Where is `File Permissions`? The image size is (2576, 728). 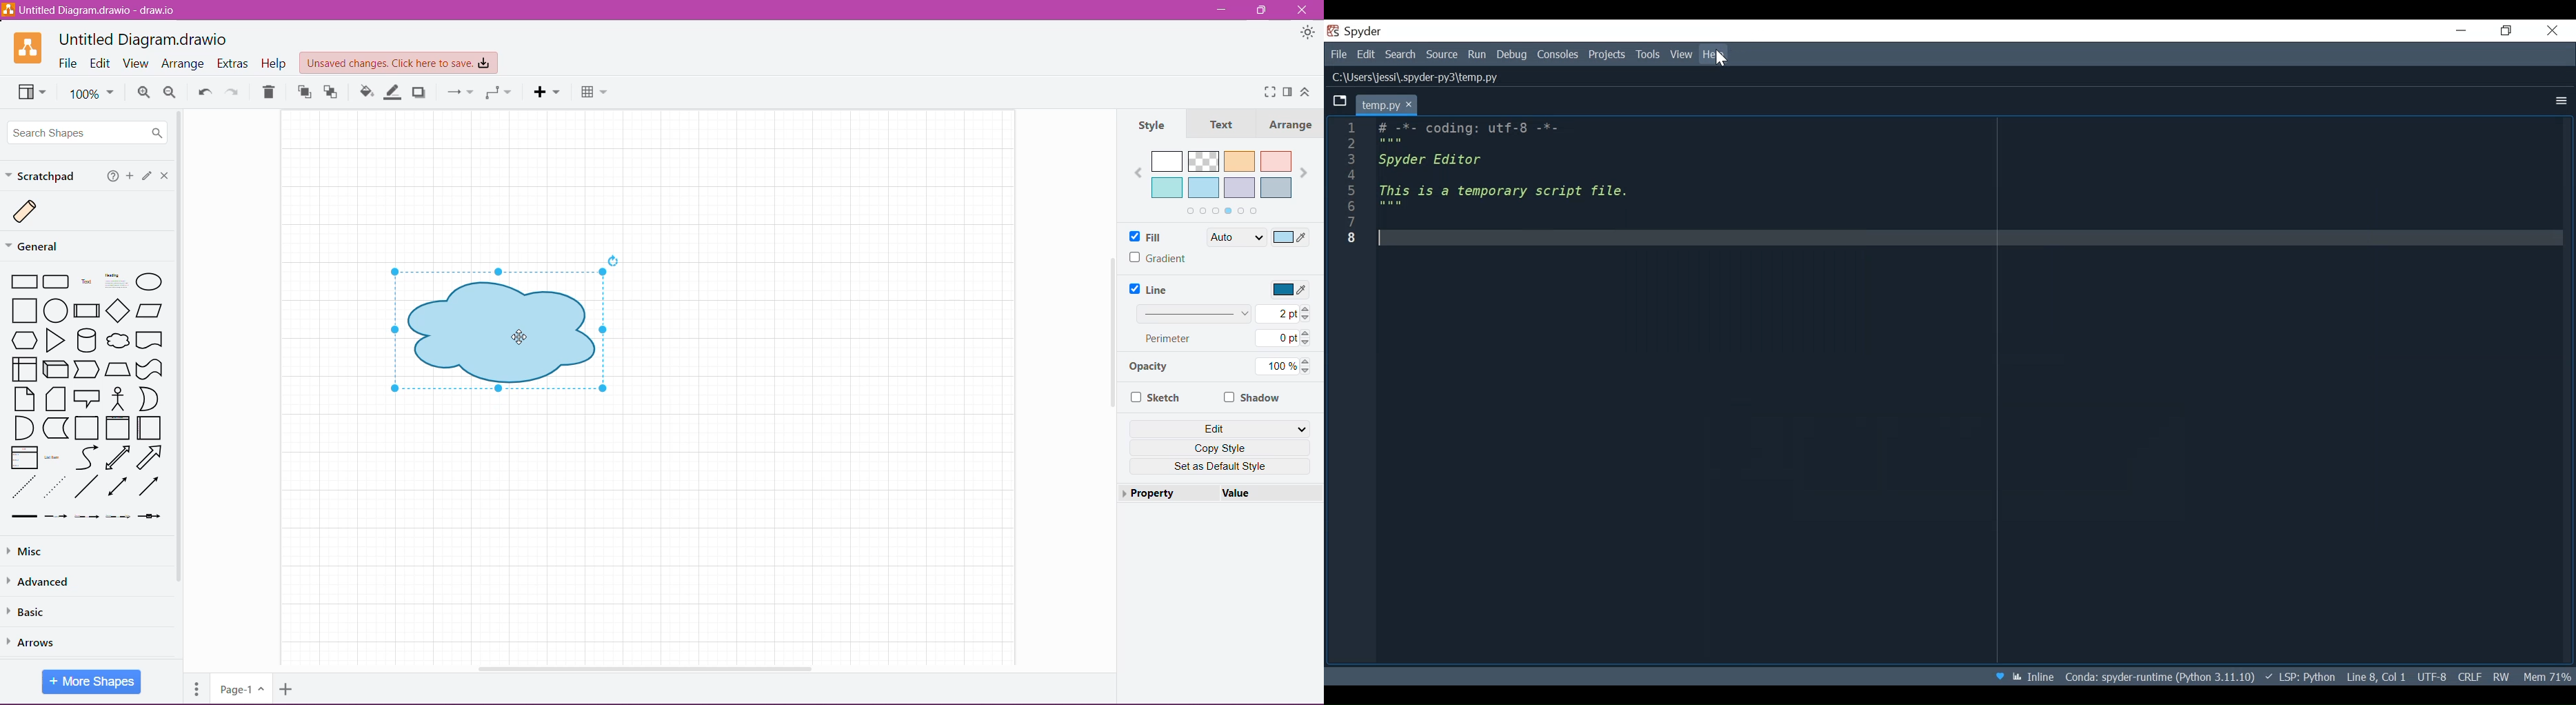 File Permissions is located at coordinates (2502, 678).